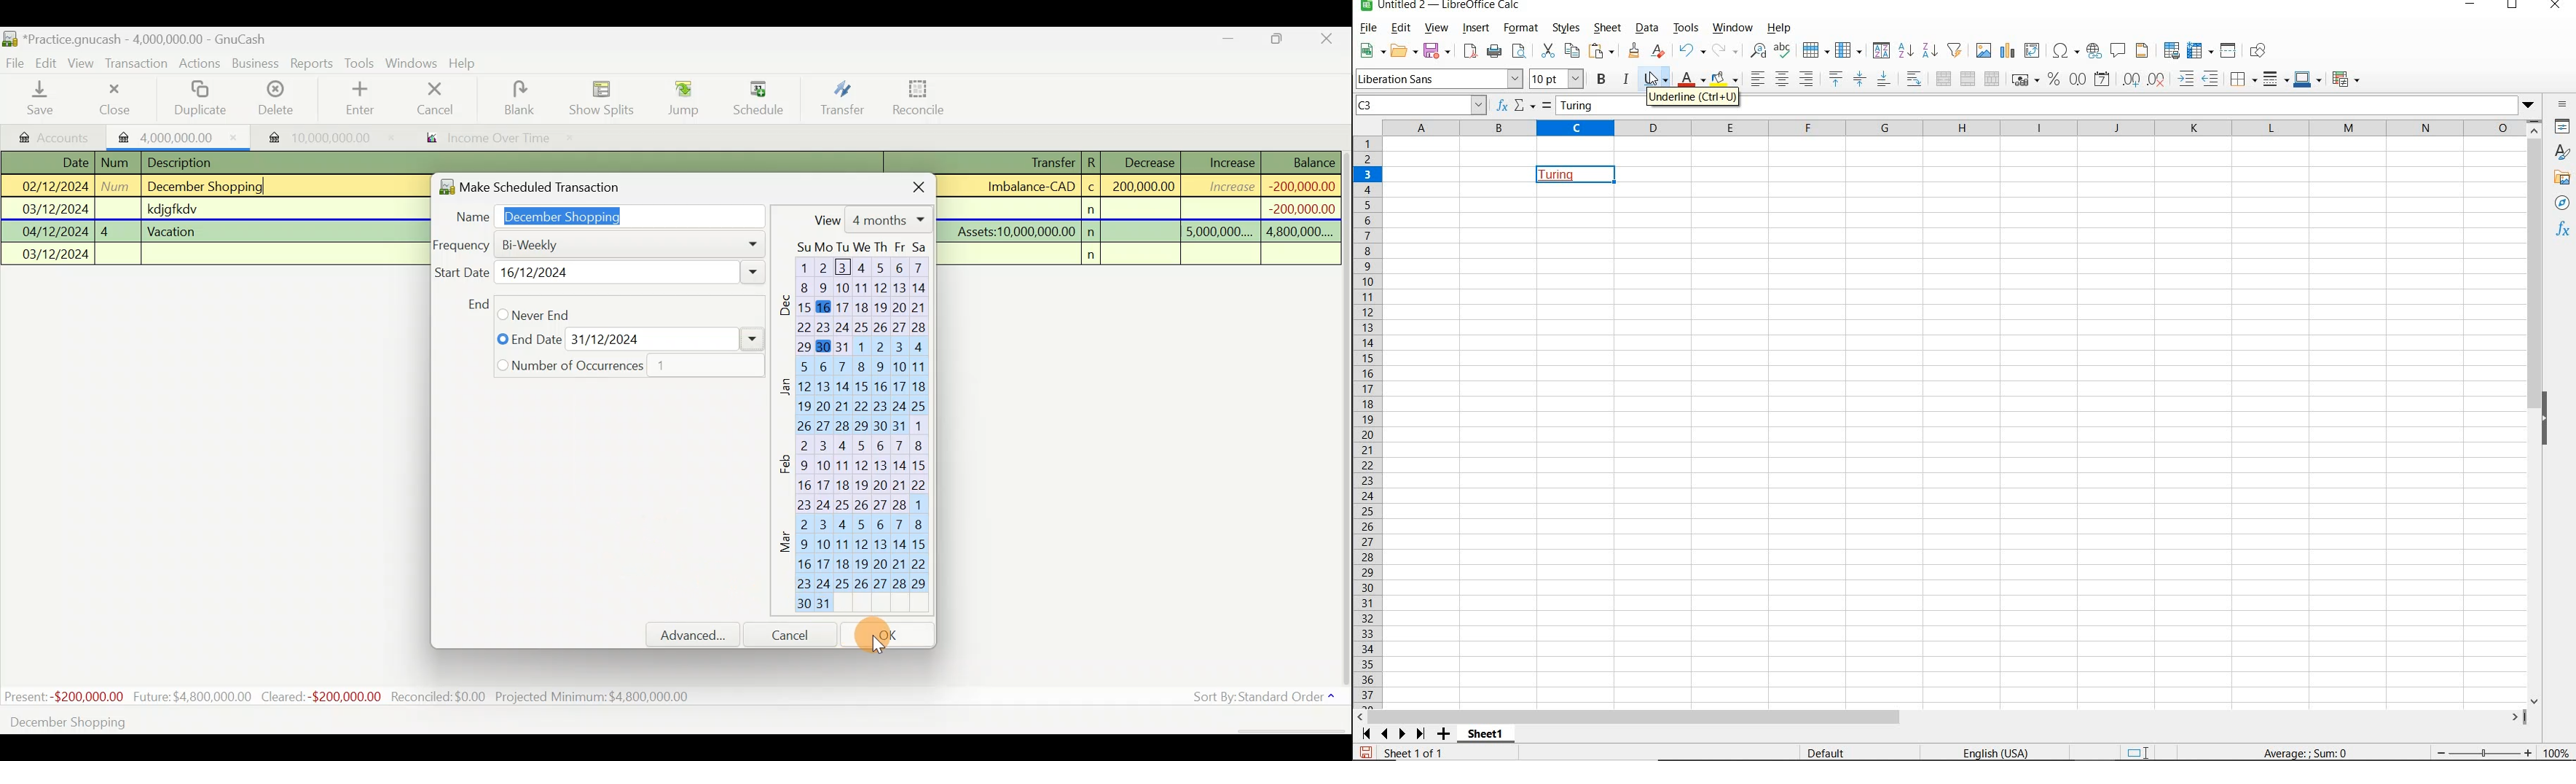 The image size is (2576, 784). I want to click on SORT ASCENDING, so click(1907, 50).